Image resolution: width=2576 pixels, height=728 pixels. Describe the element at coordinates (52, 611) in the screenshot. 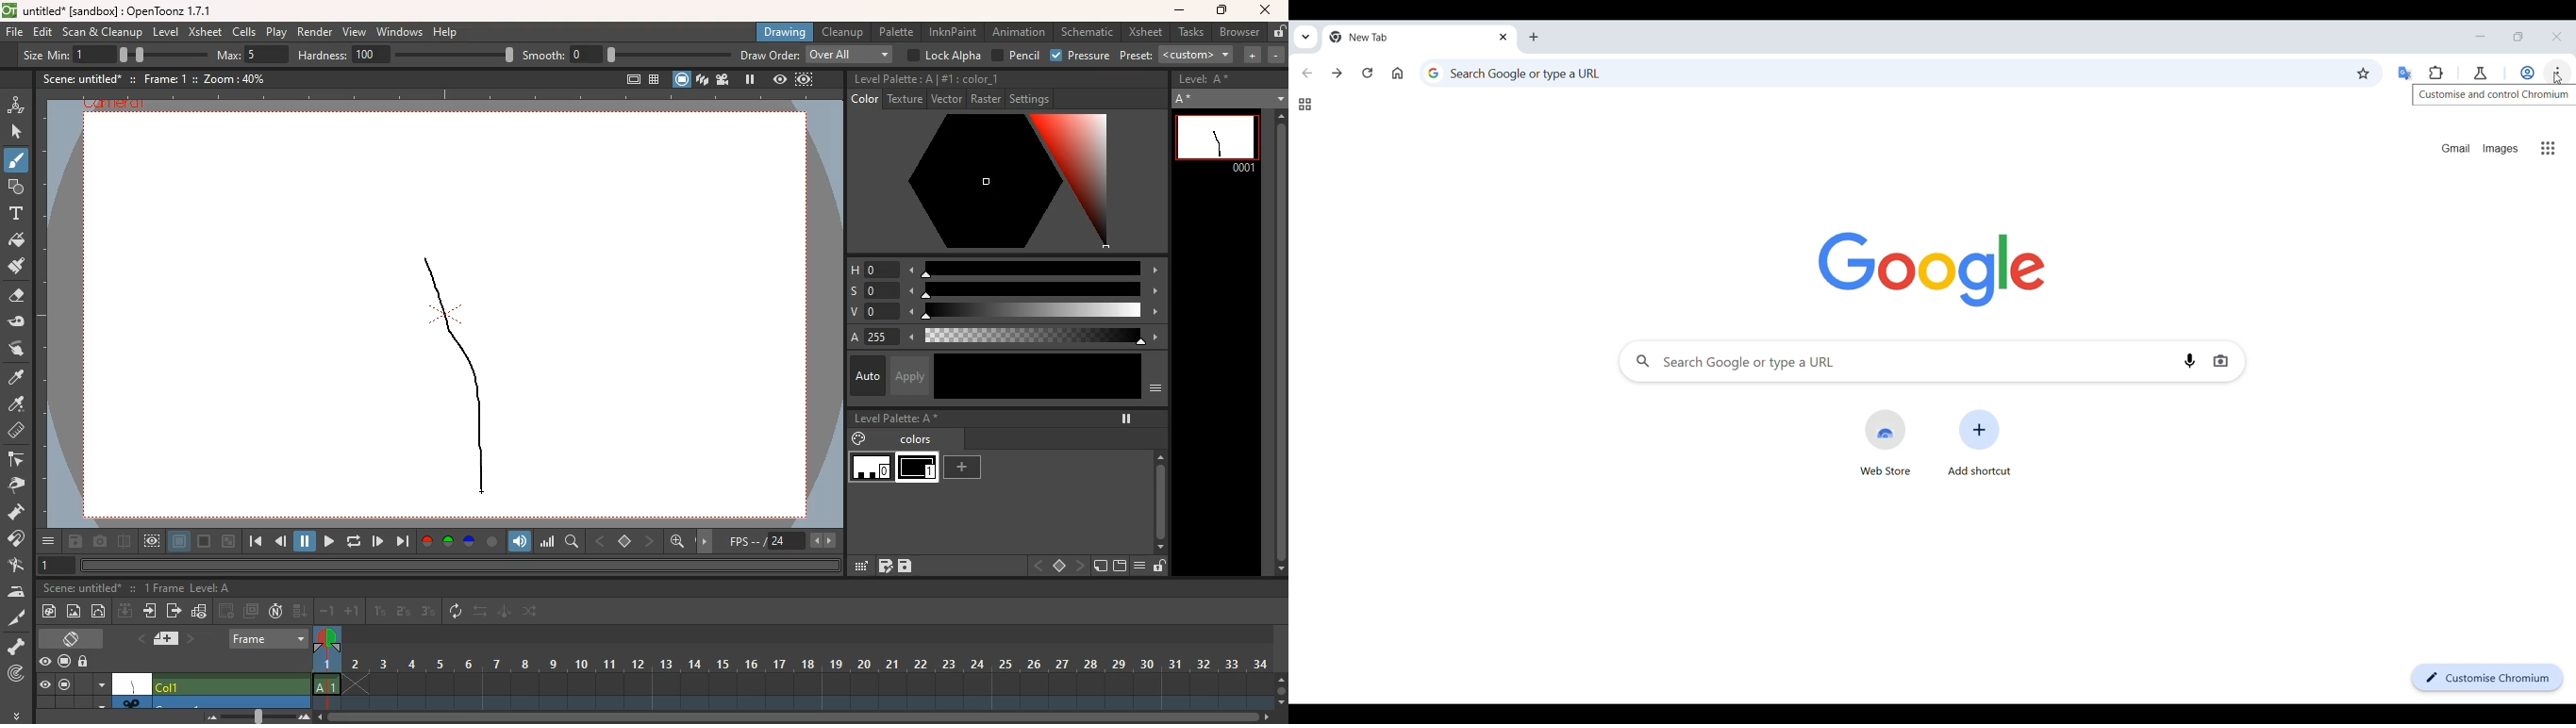

I see `paint` at that location.